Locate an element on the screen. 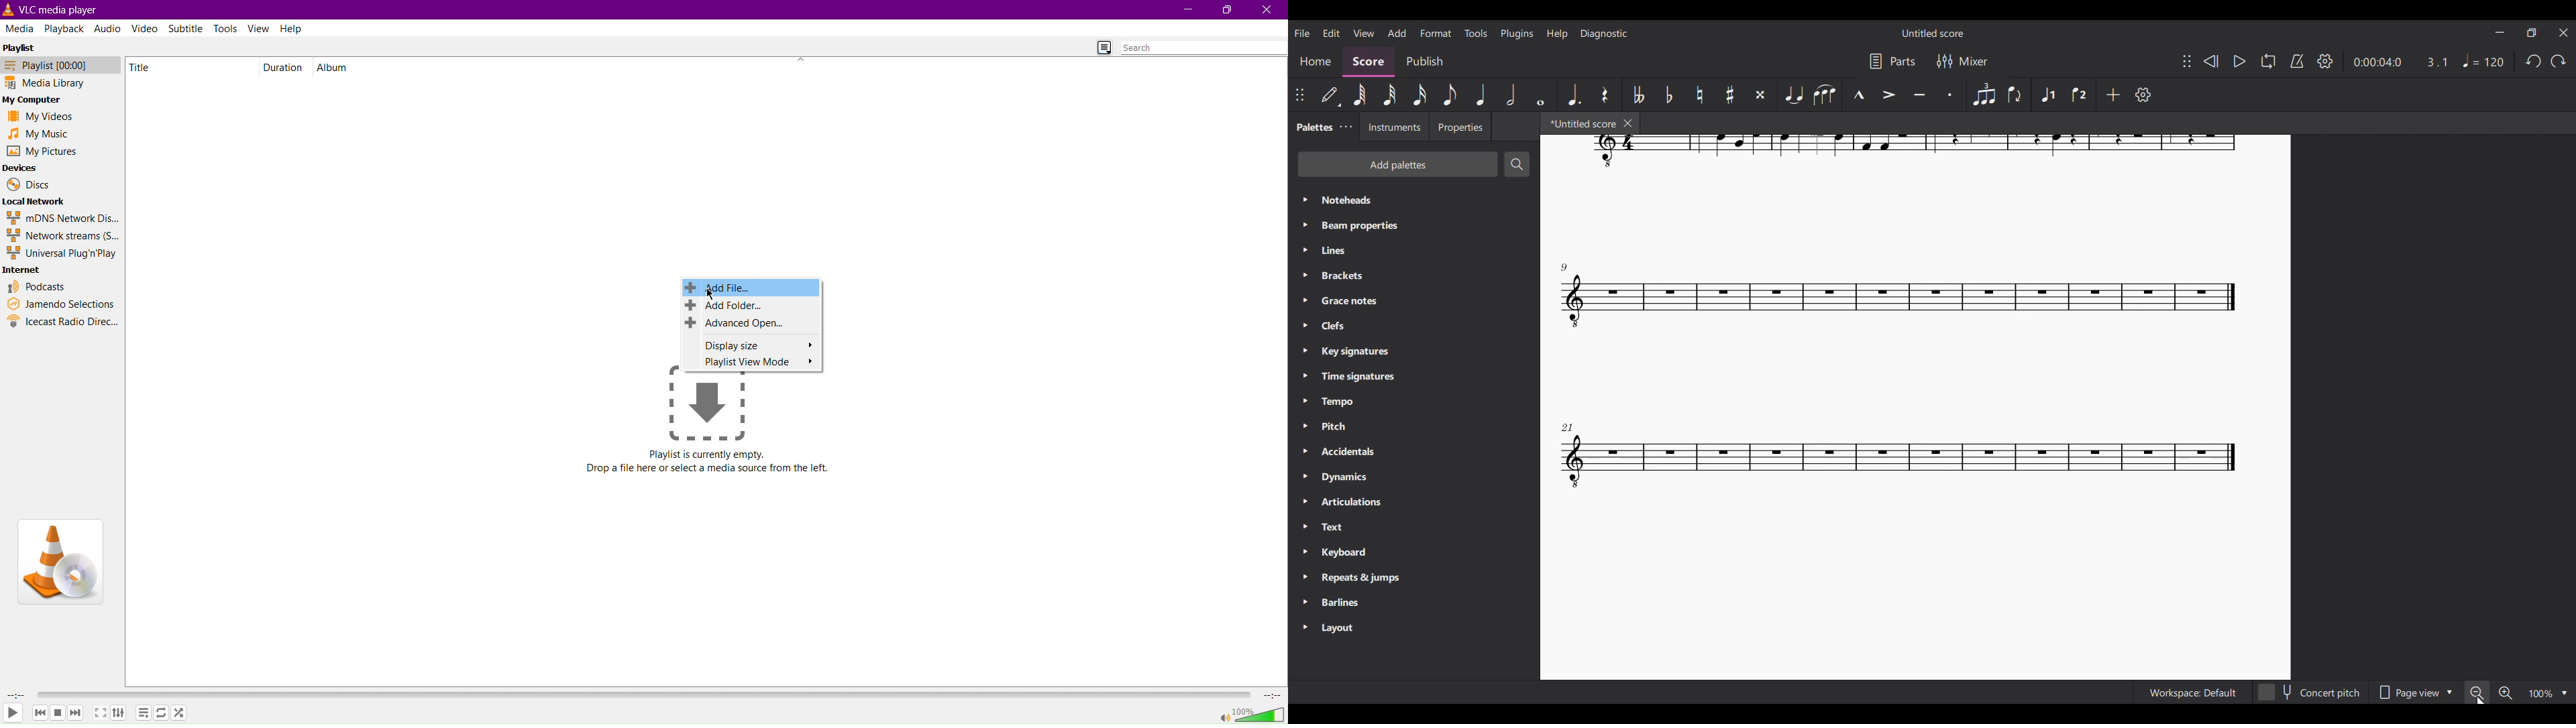 The width and height of the screenshot is (2576, 728). Stop is located at coordinates (58, 713).